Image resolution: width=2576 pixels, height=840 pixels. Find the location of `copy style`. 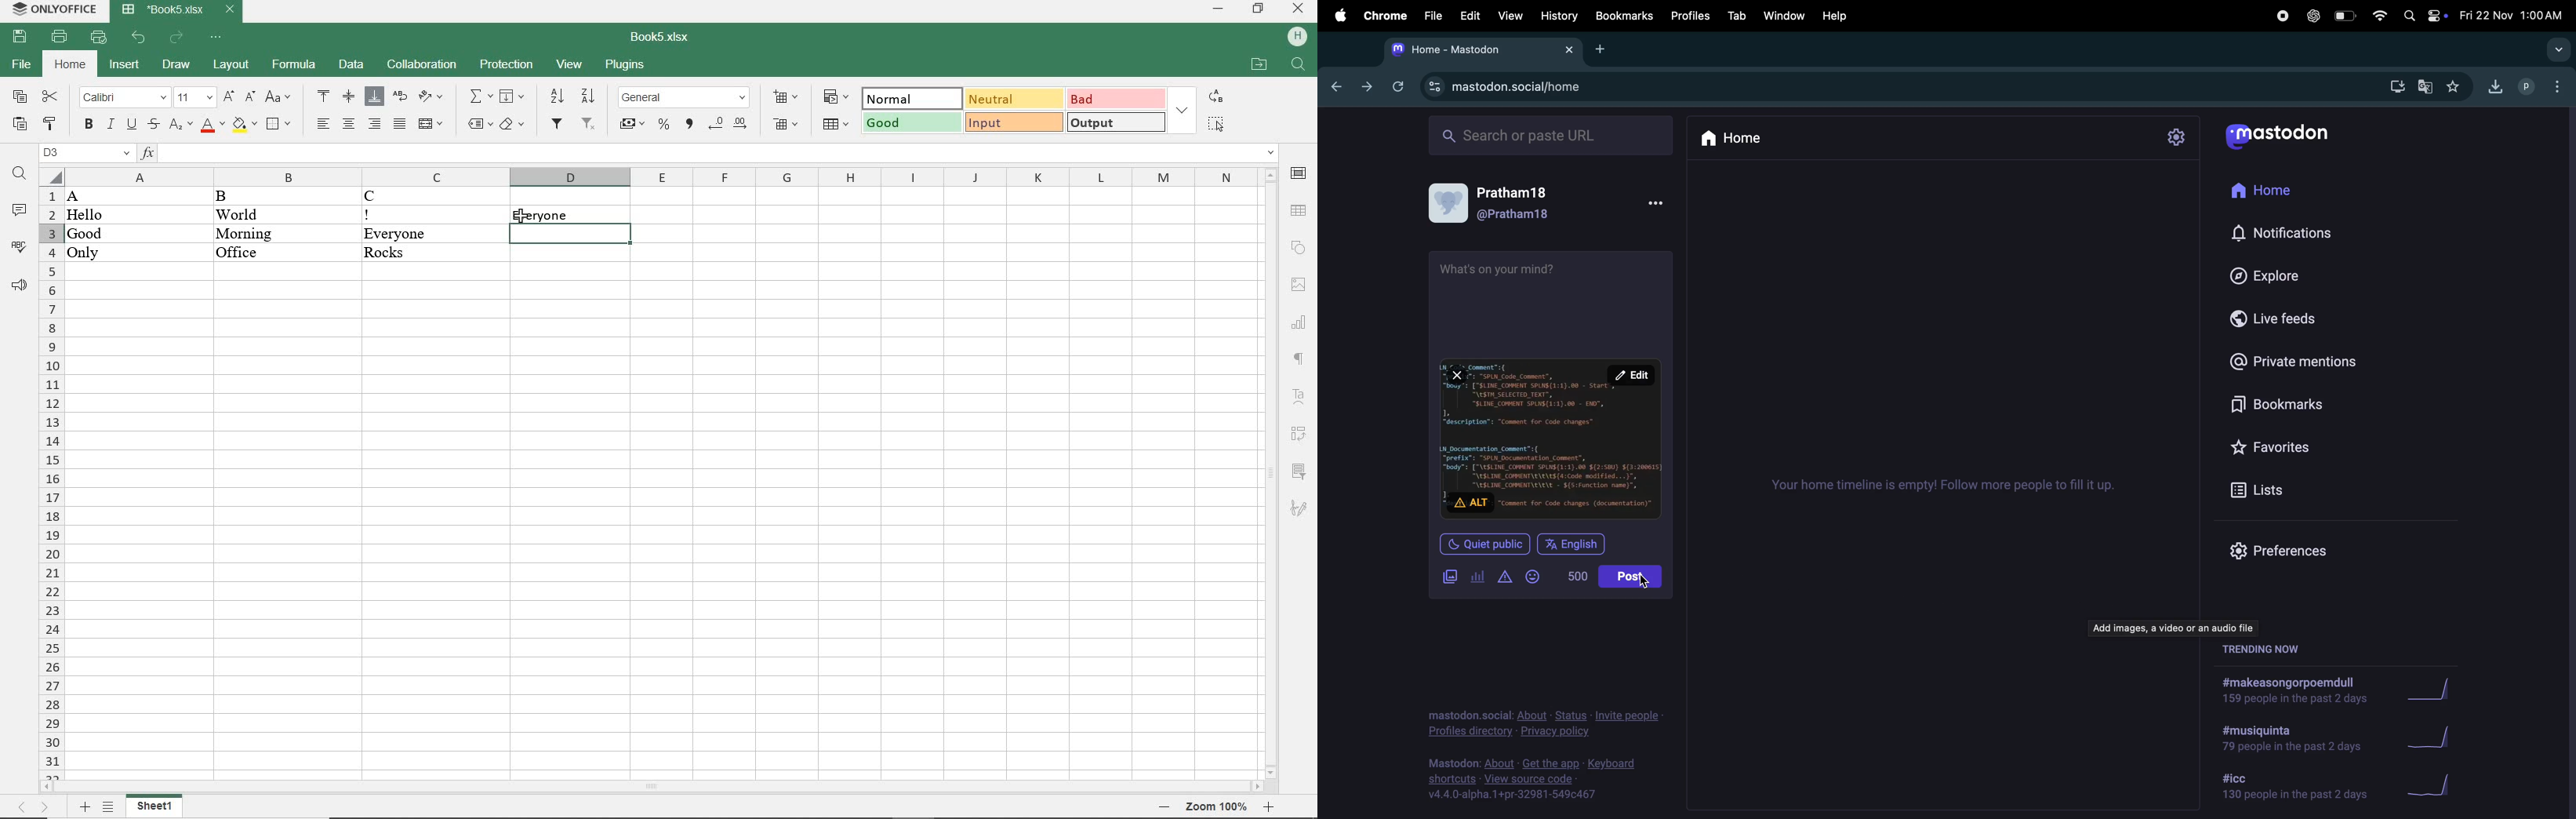

copy style is located at coordinates (49, 126).